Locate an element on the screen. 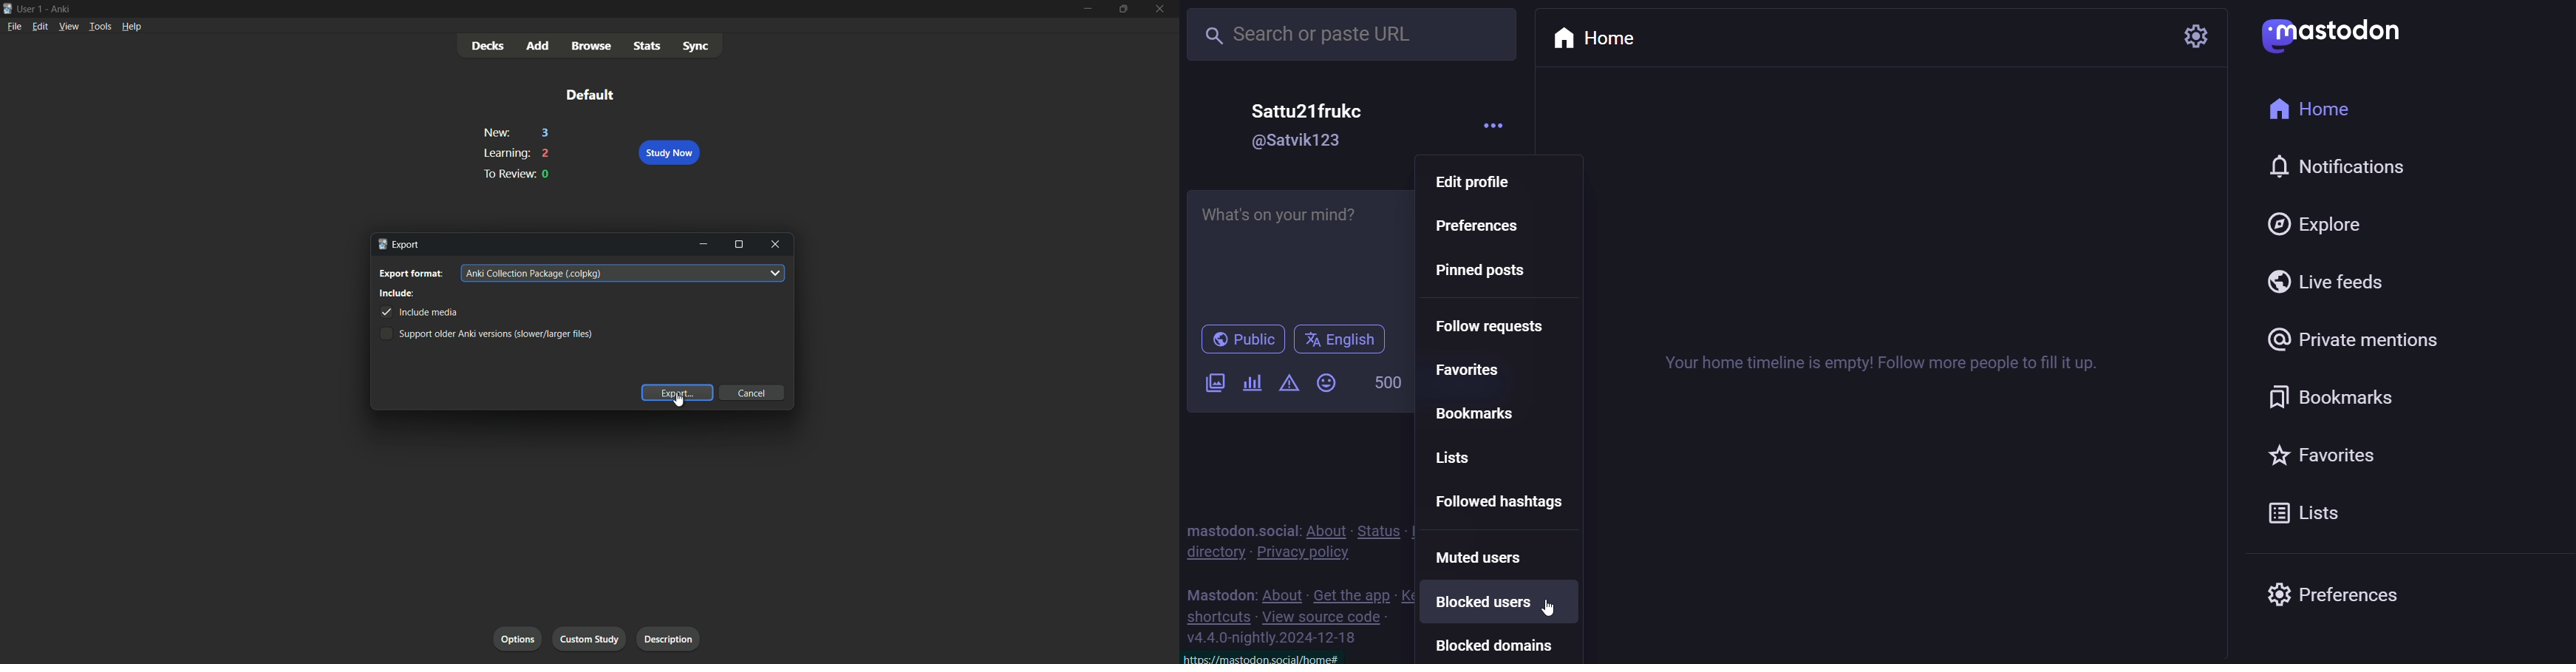 The height and width of the screenshot is (672, 2576). include is located at coordinates (398, 294).